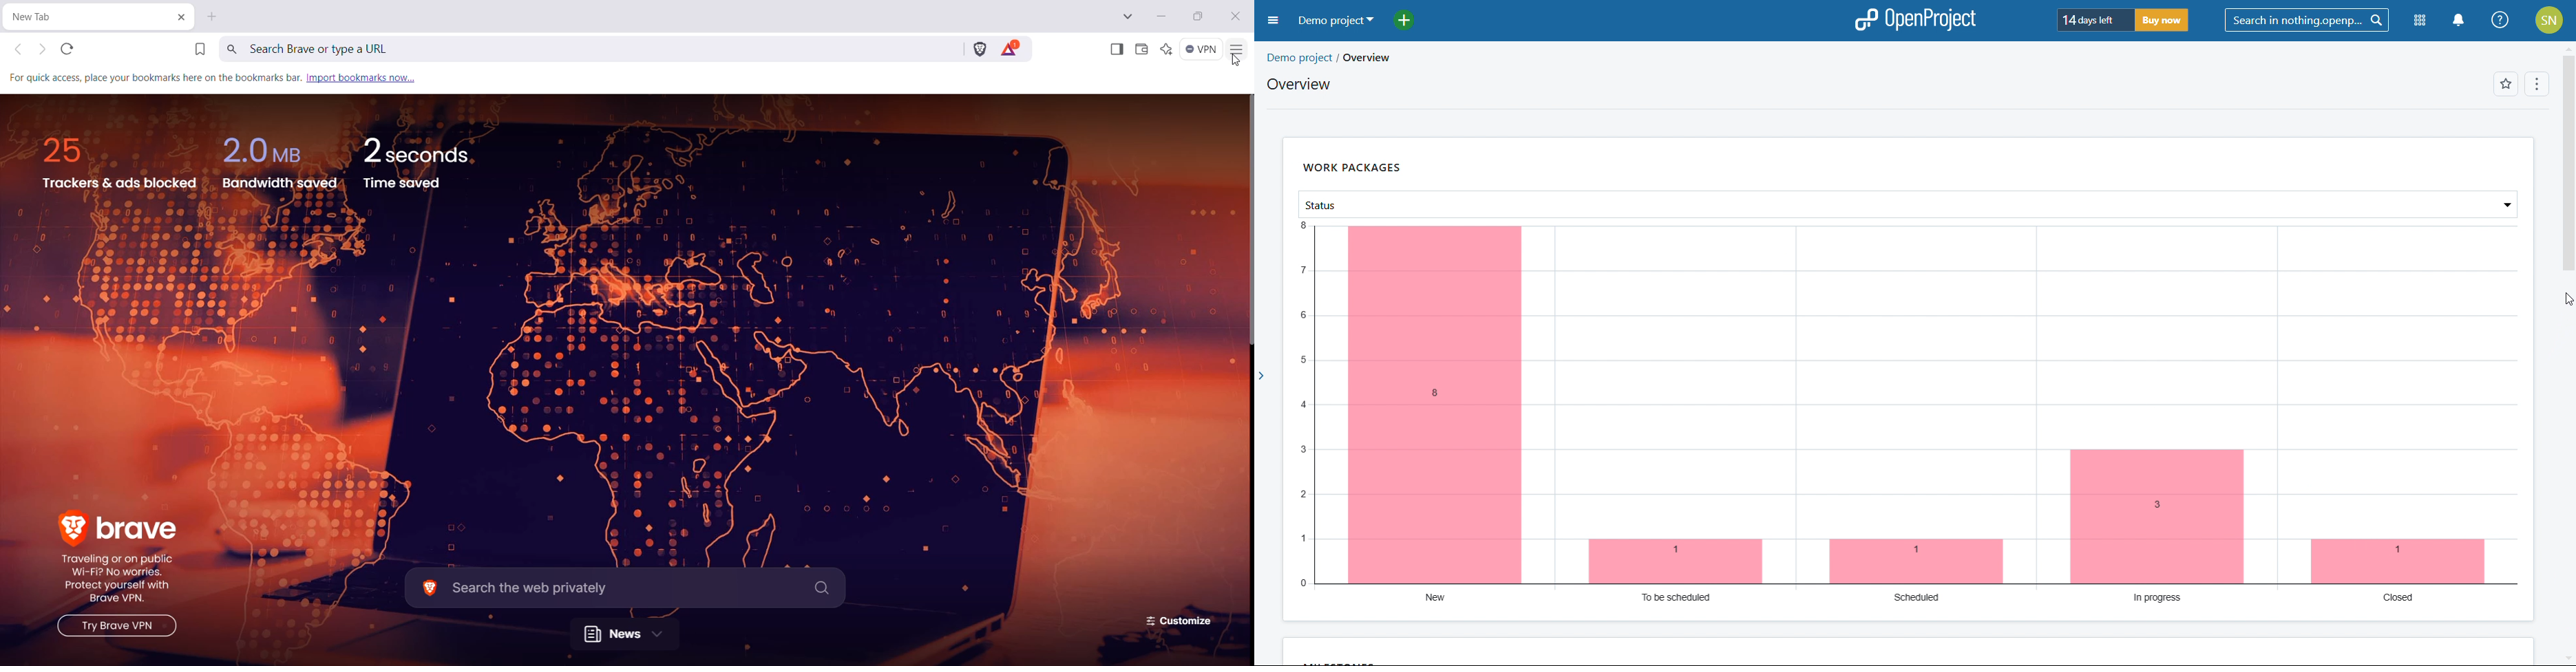 The image size is (2576, 672). Describe the element at coordinates (1236, 61) in the screenshot. I see `cursor` at that location.